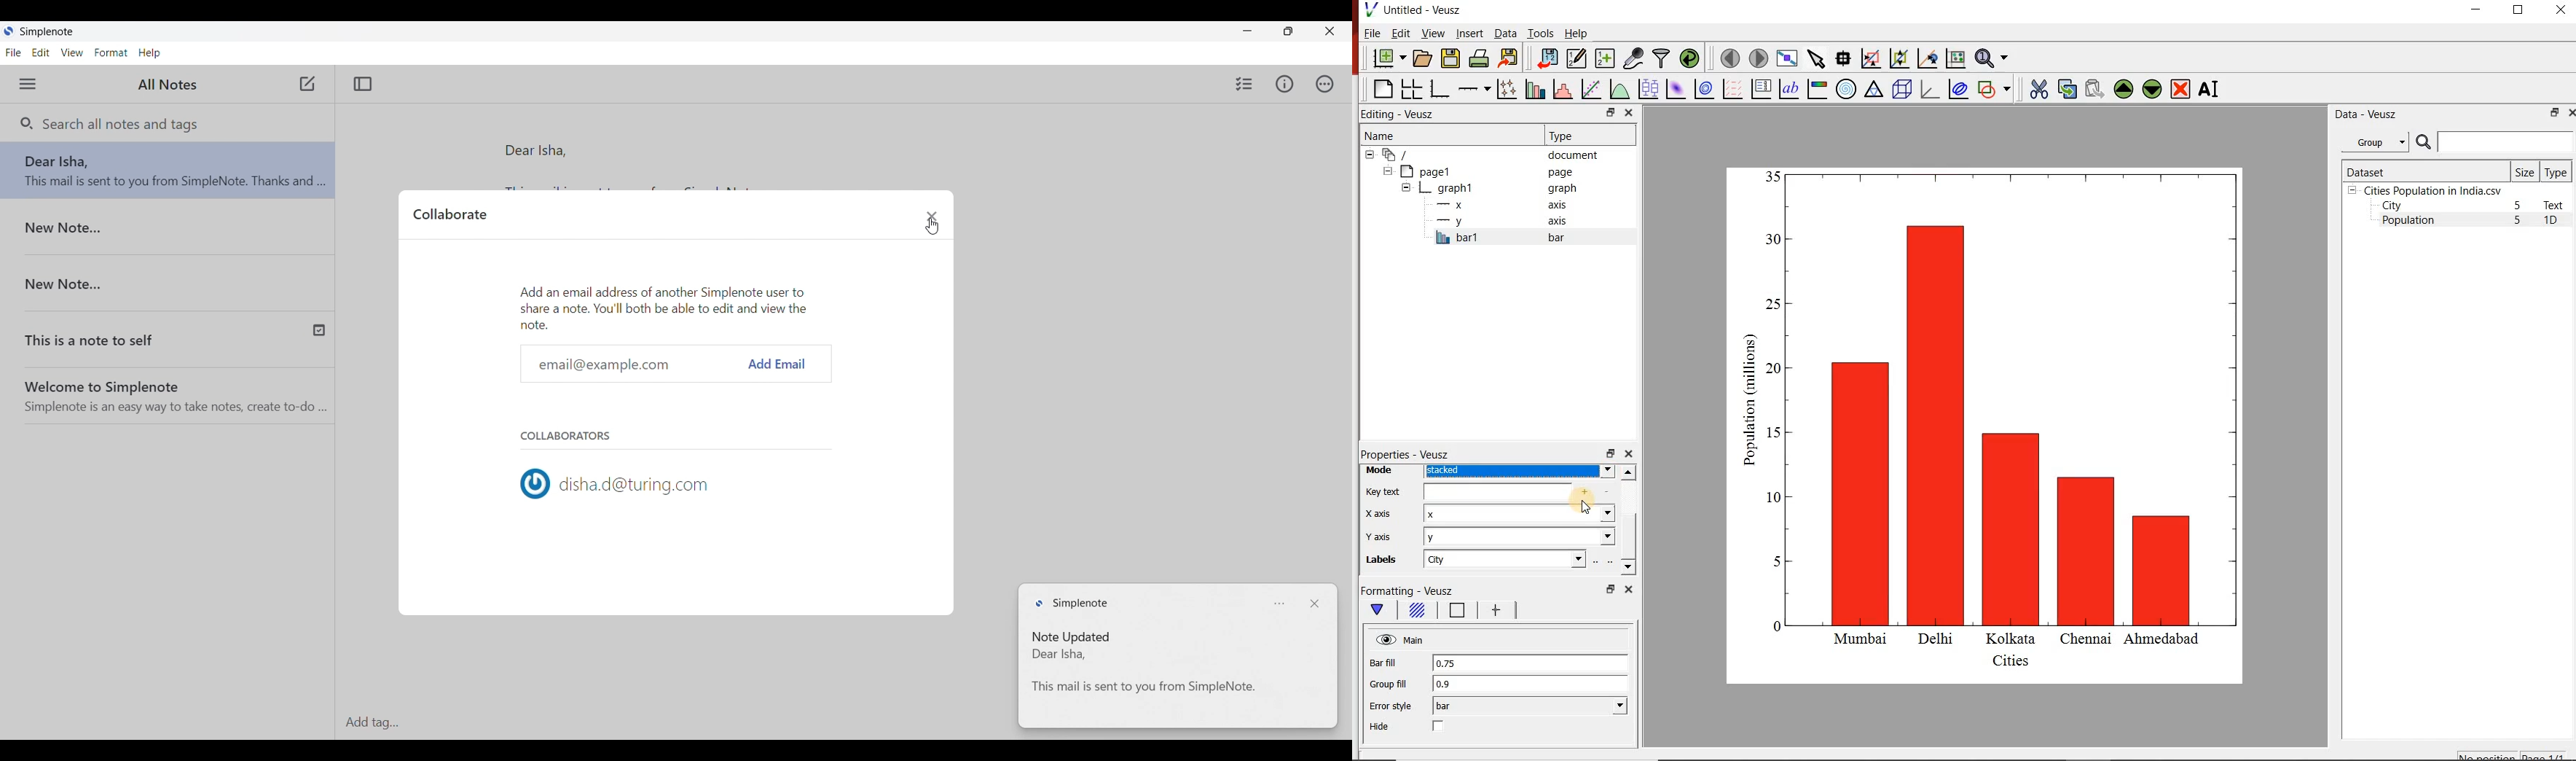 The width and height of the screenshot is (2576, 784). Describe the element at coordinates (1381, 471) in the screenshot. I see `mode` at that location.